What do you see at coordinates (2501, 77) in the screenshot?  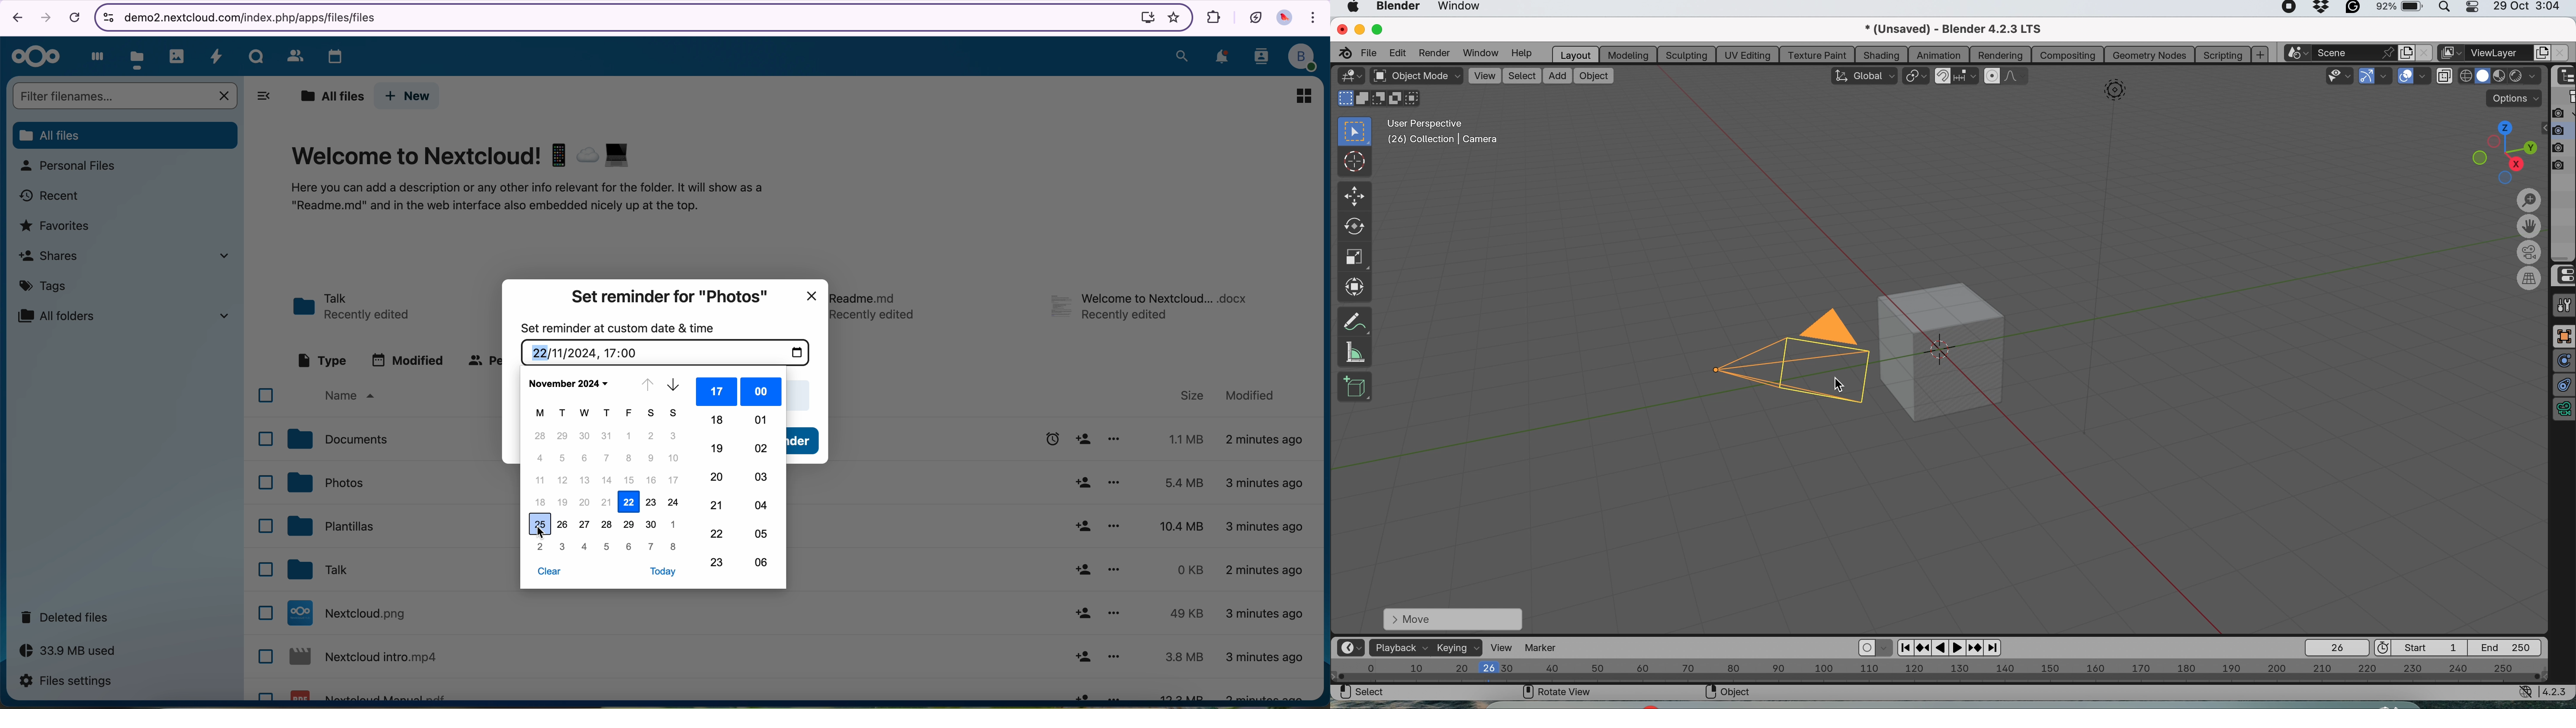 I see `rendered display` at bounding box center [2501, 77].